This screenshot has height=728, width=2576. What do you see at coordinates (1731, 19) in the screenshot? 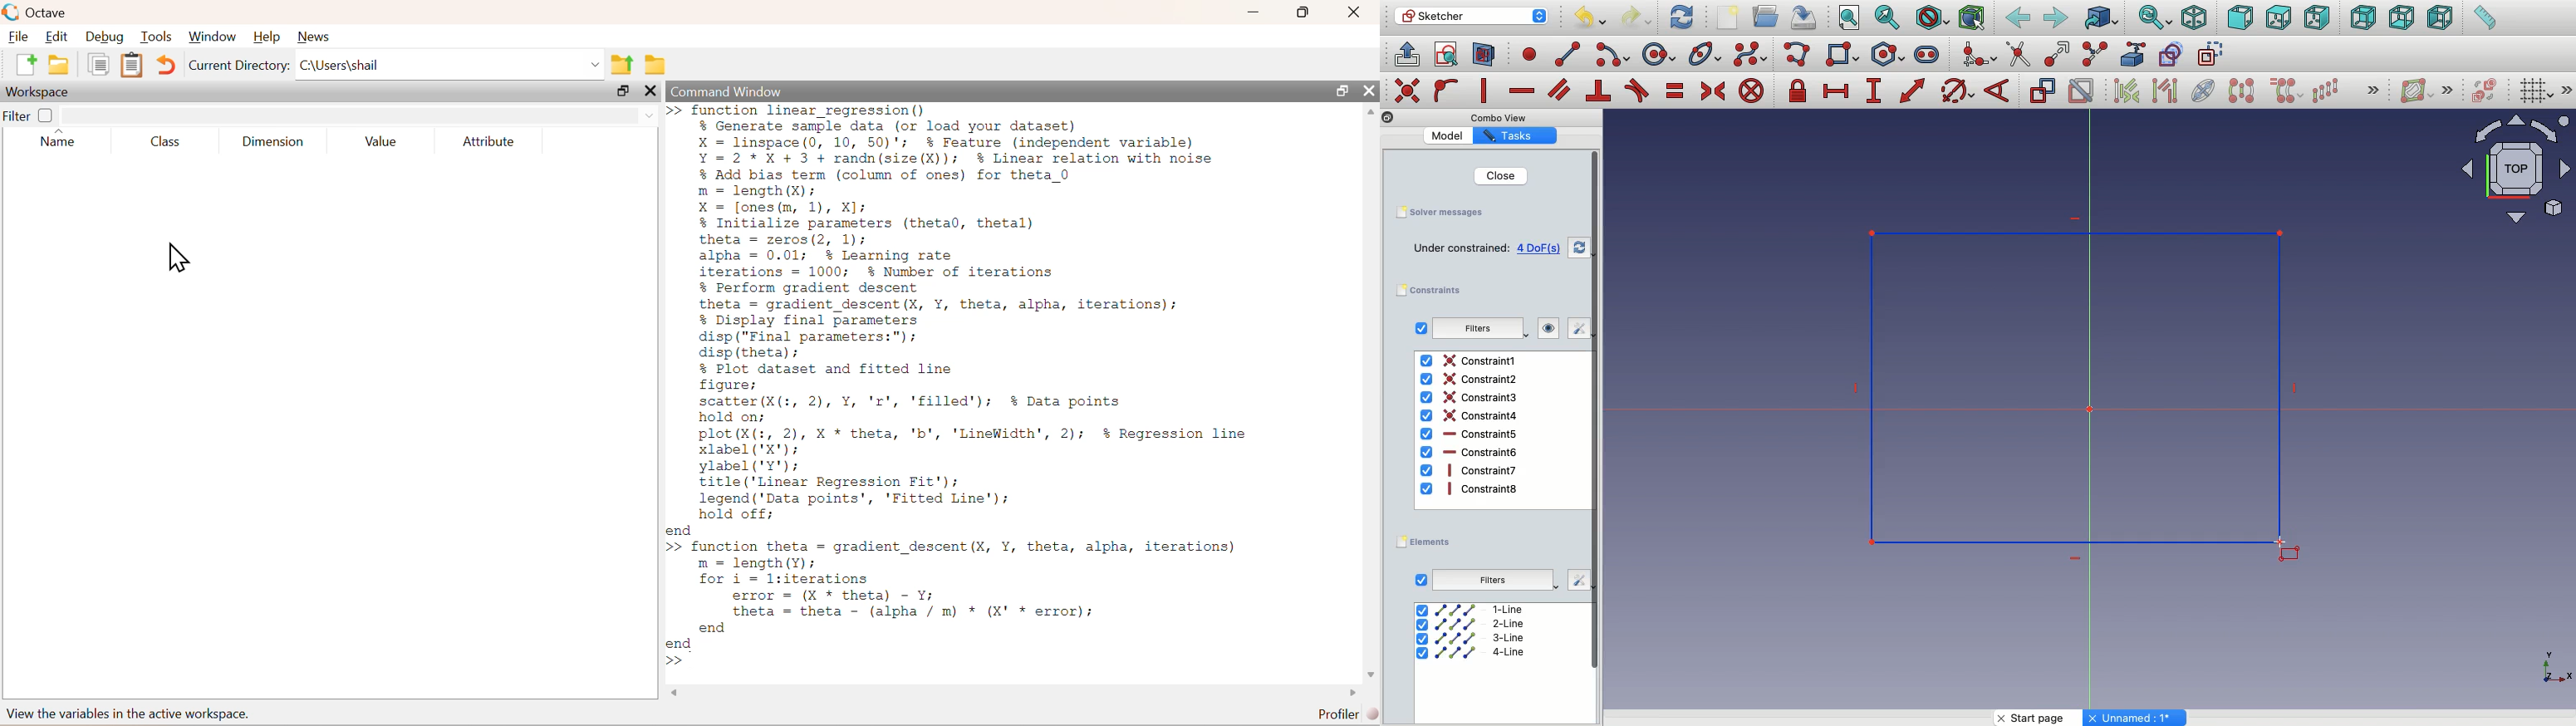
I see `New` at bounding box center [1731, 19].